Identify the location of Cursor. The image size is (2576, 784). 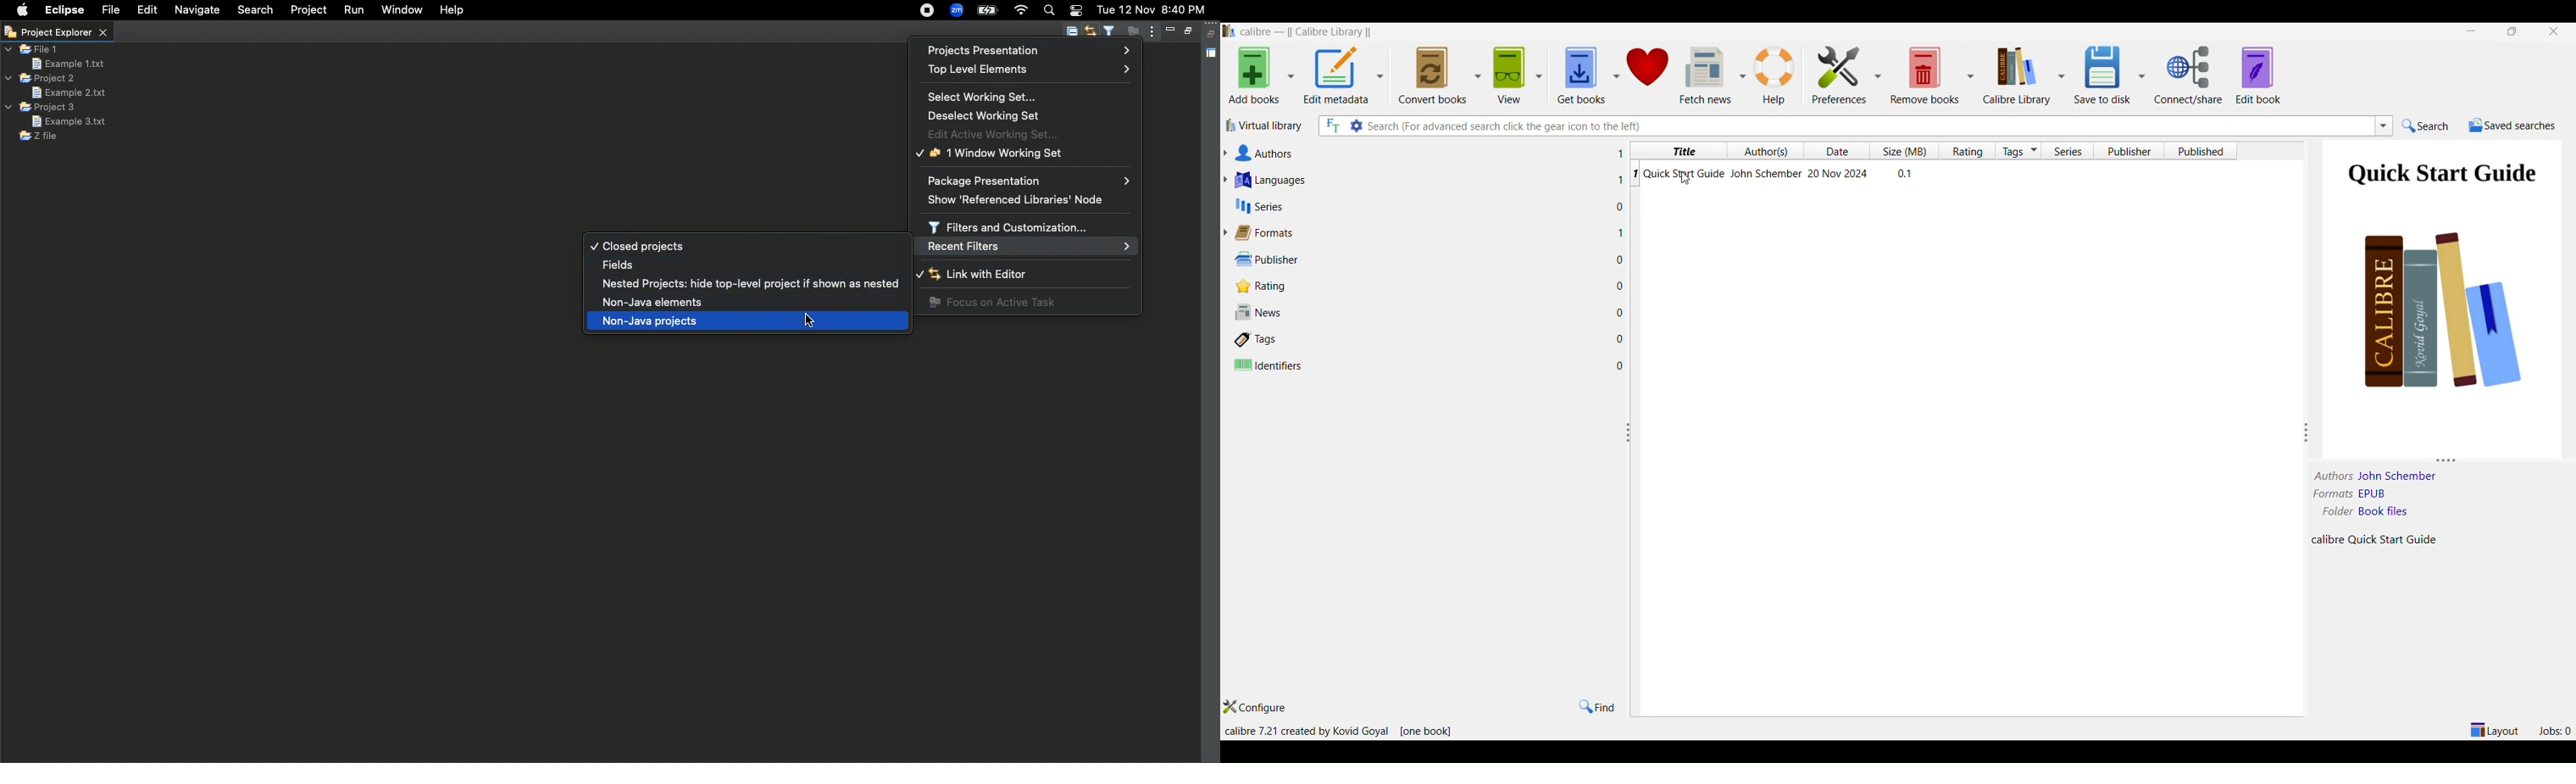
(1686, 179).